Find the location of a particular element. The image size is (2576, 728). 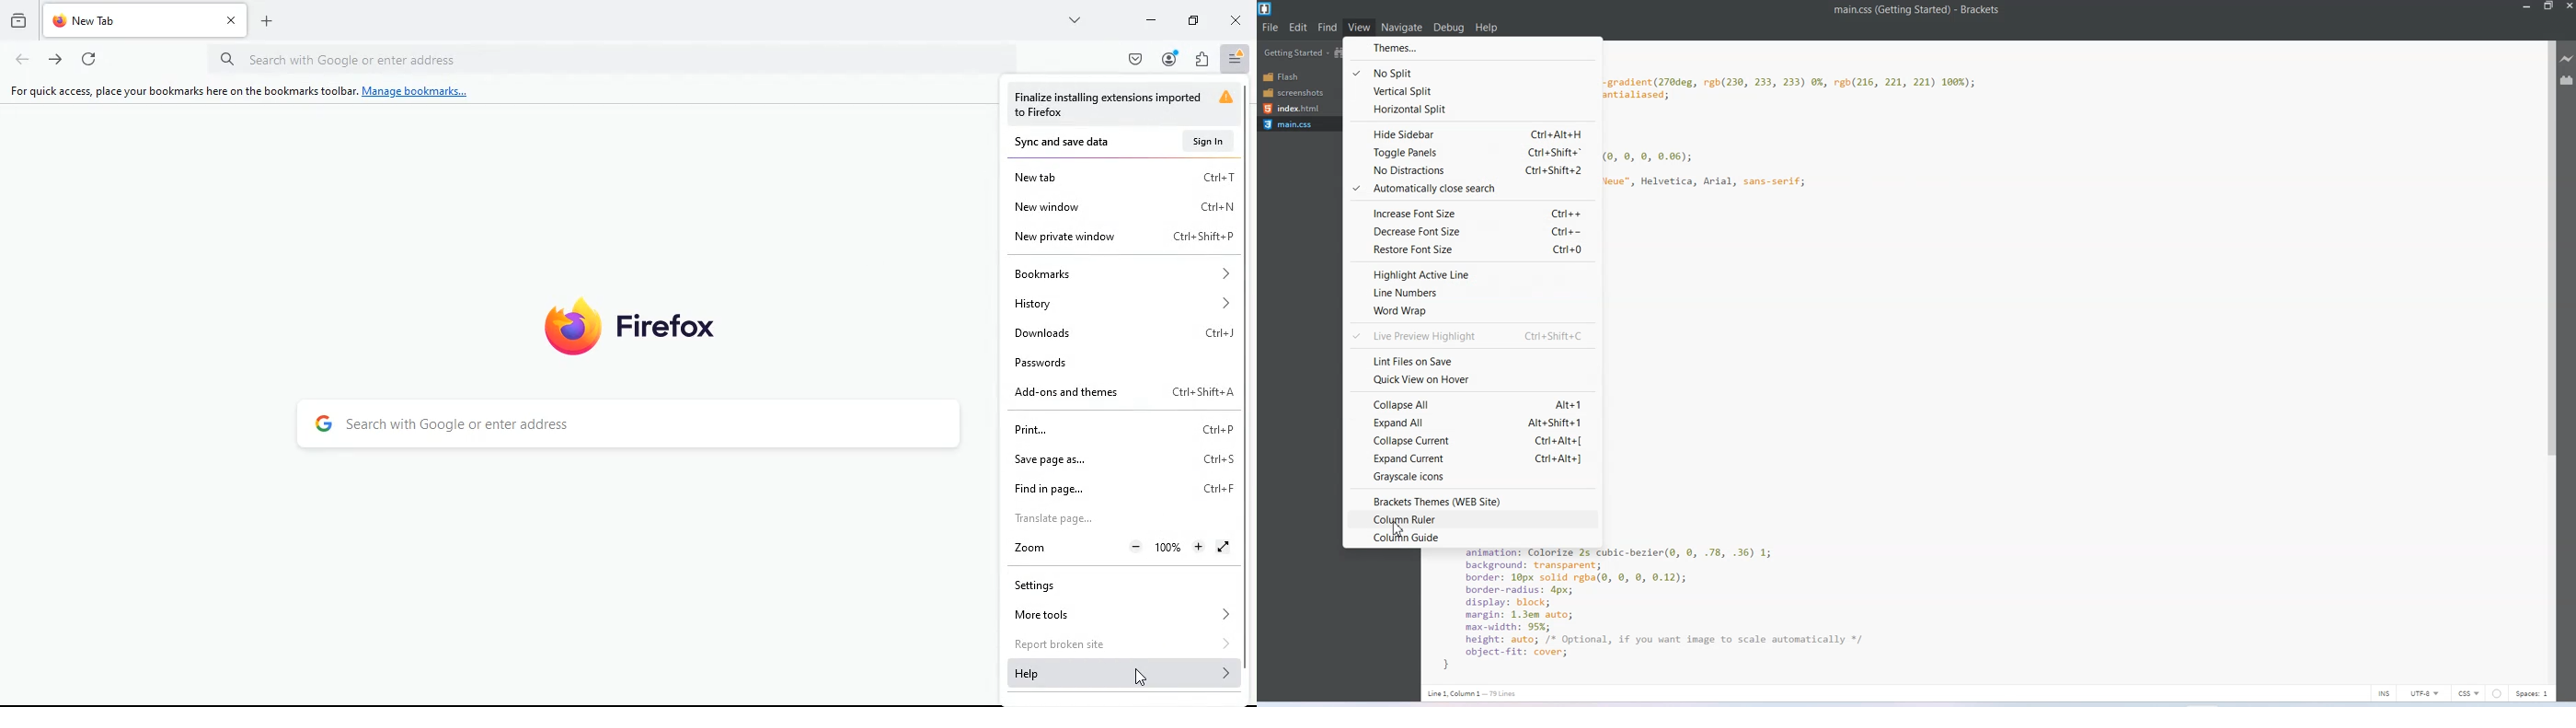

refresh is located at coordinates (91, 60).